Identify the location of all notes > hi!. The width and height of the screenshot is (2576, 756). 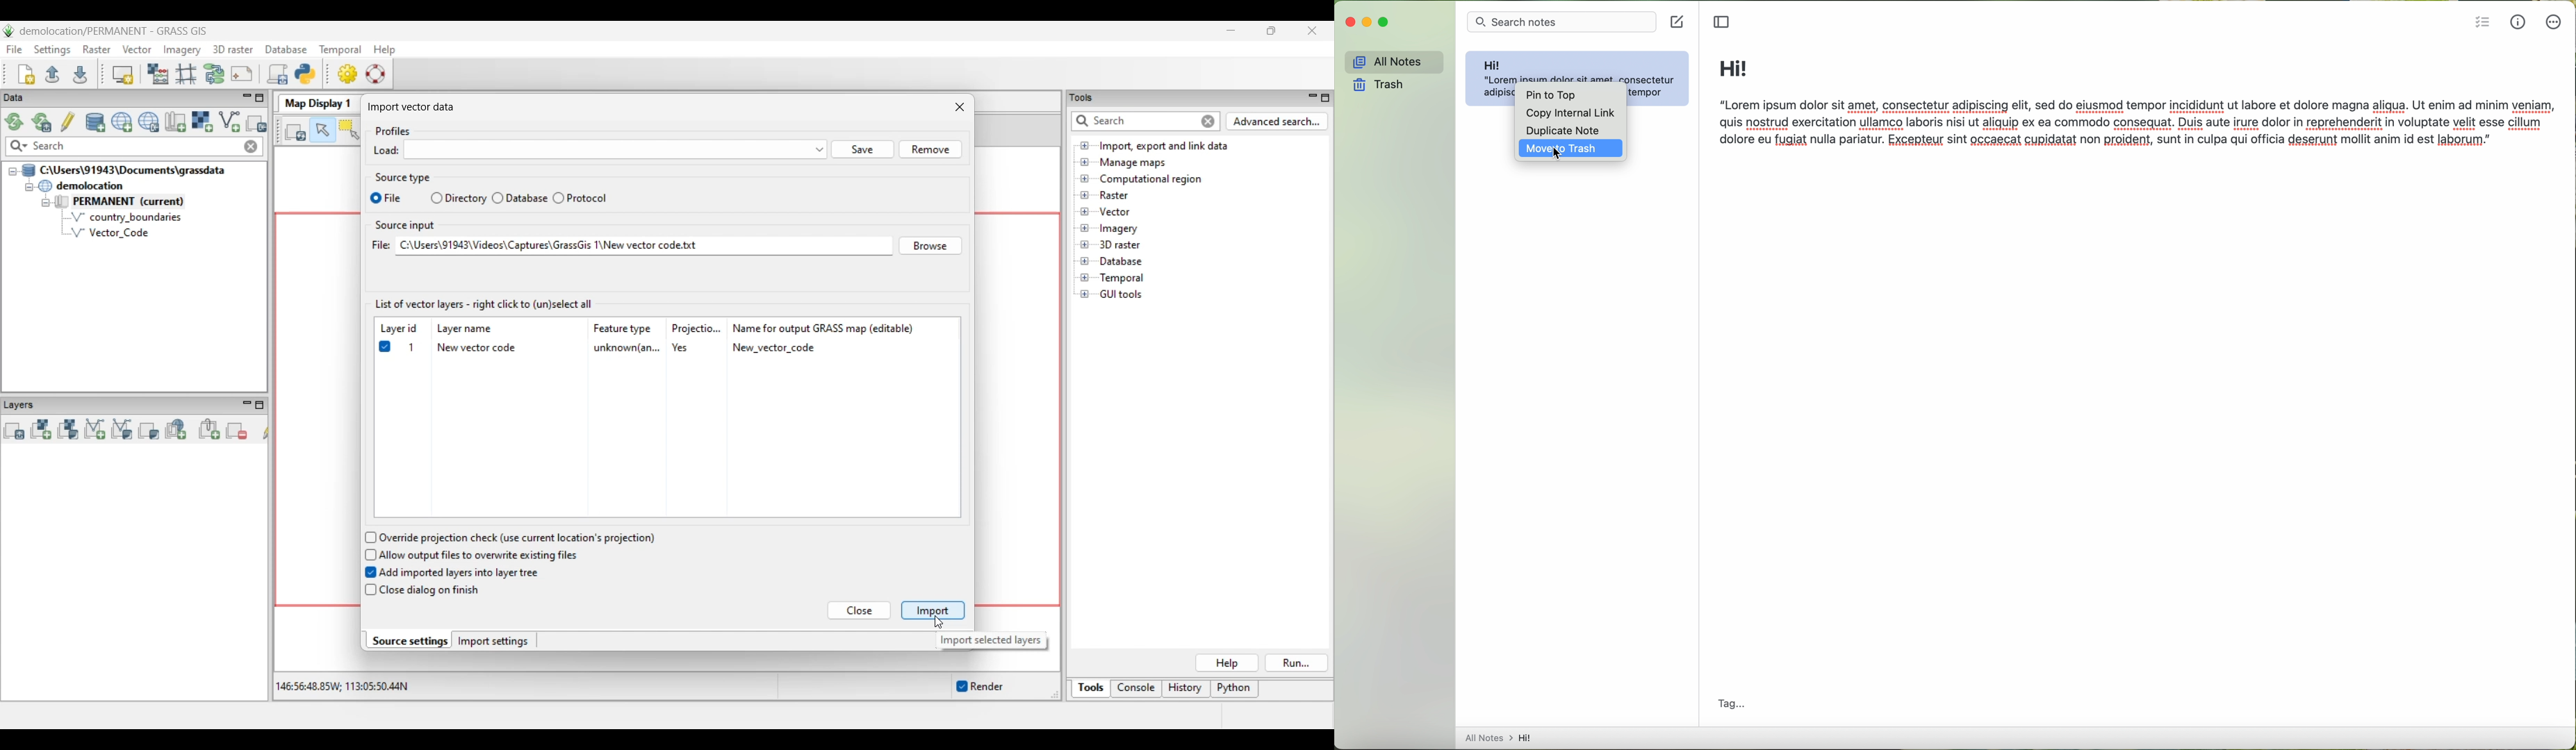
(1501, 738).